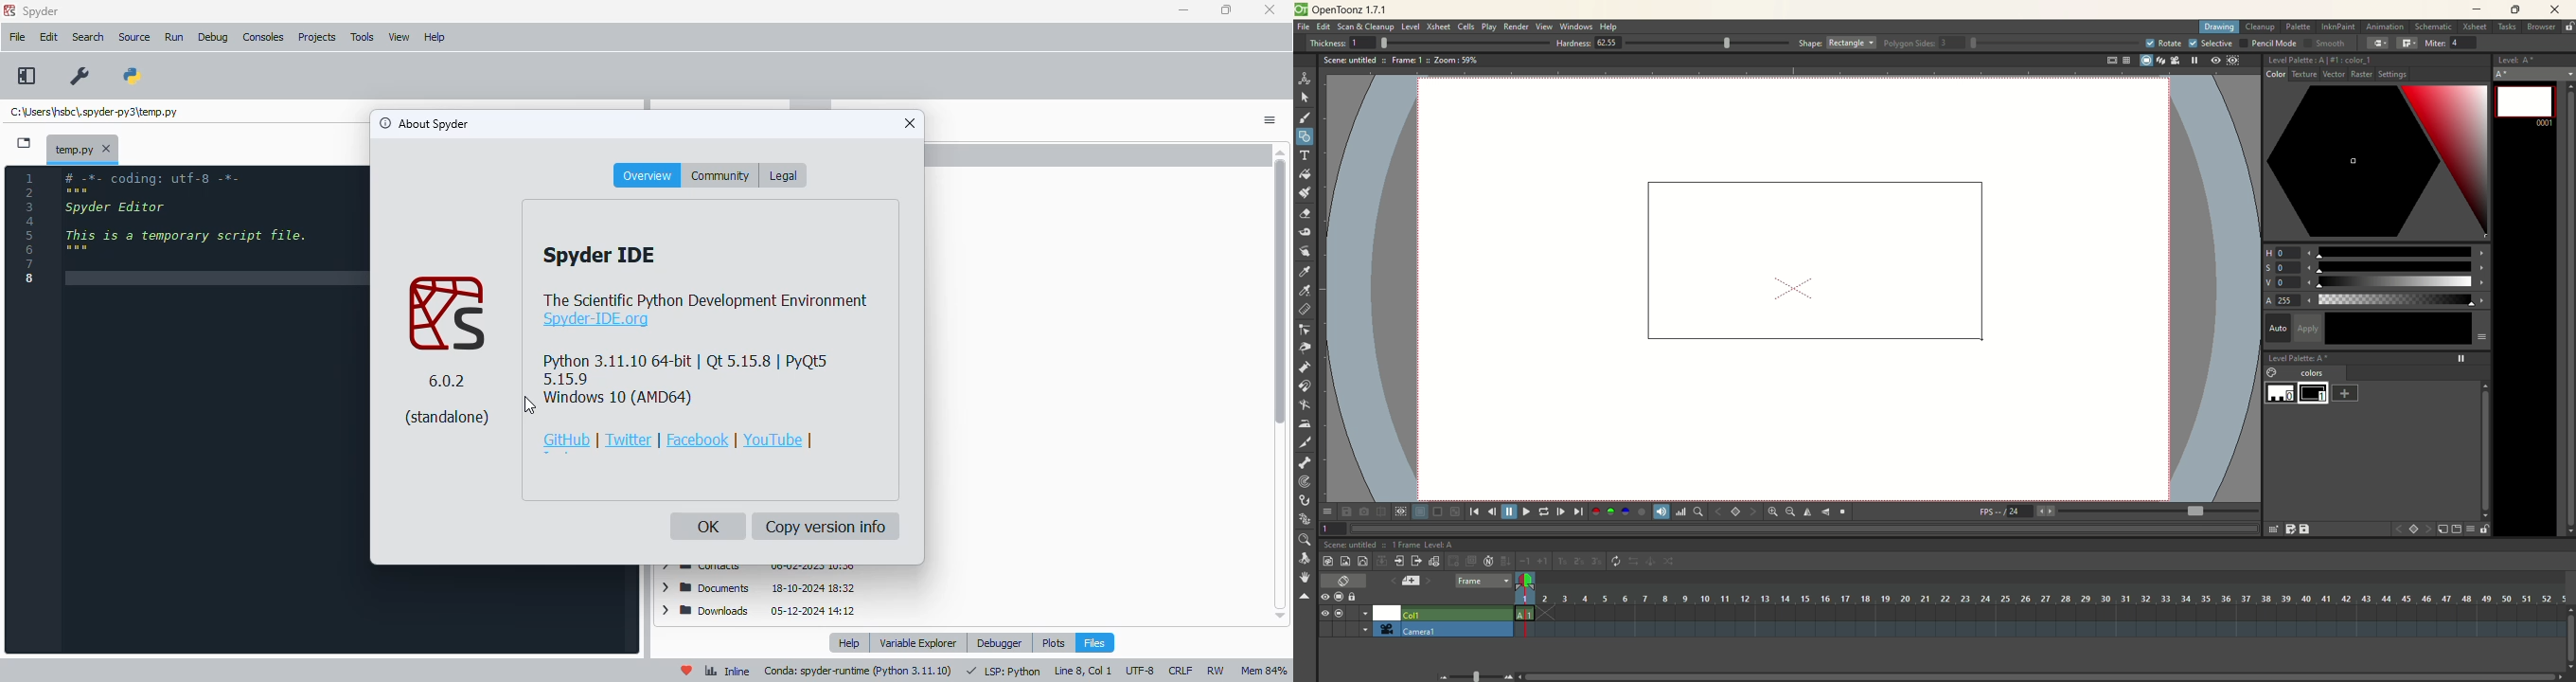 This screenshot has width=2576, height=700. Describe the element at coordinates (1054, 642) in the screenshot. I see `plots` at that location.